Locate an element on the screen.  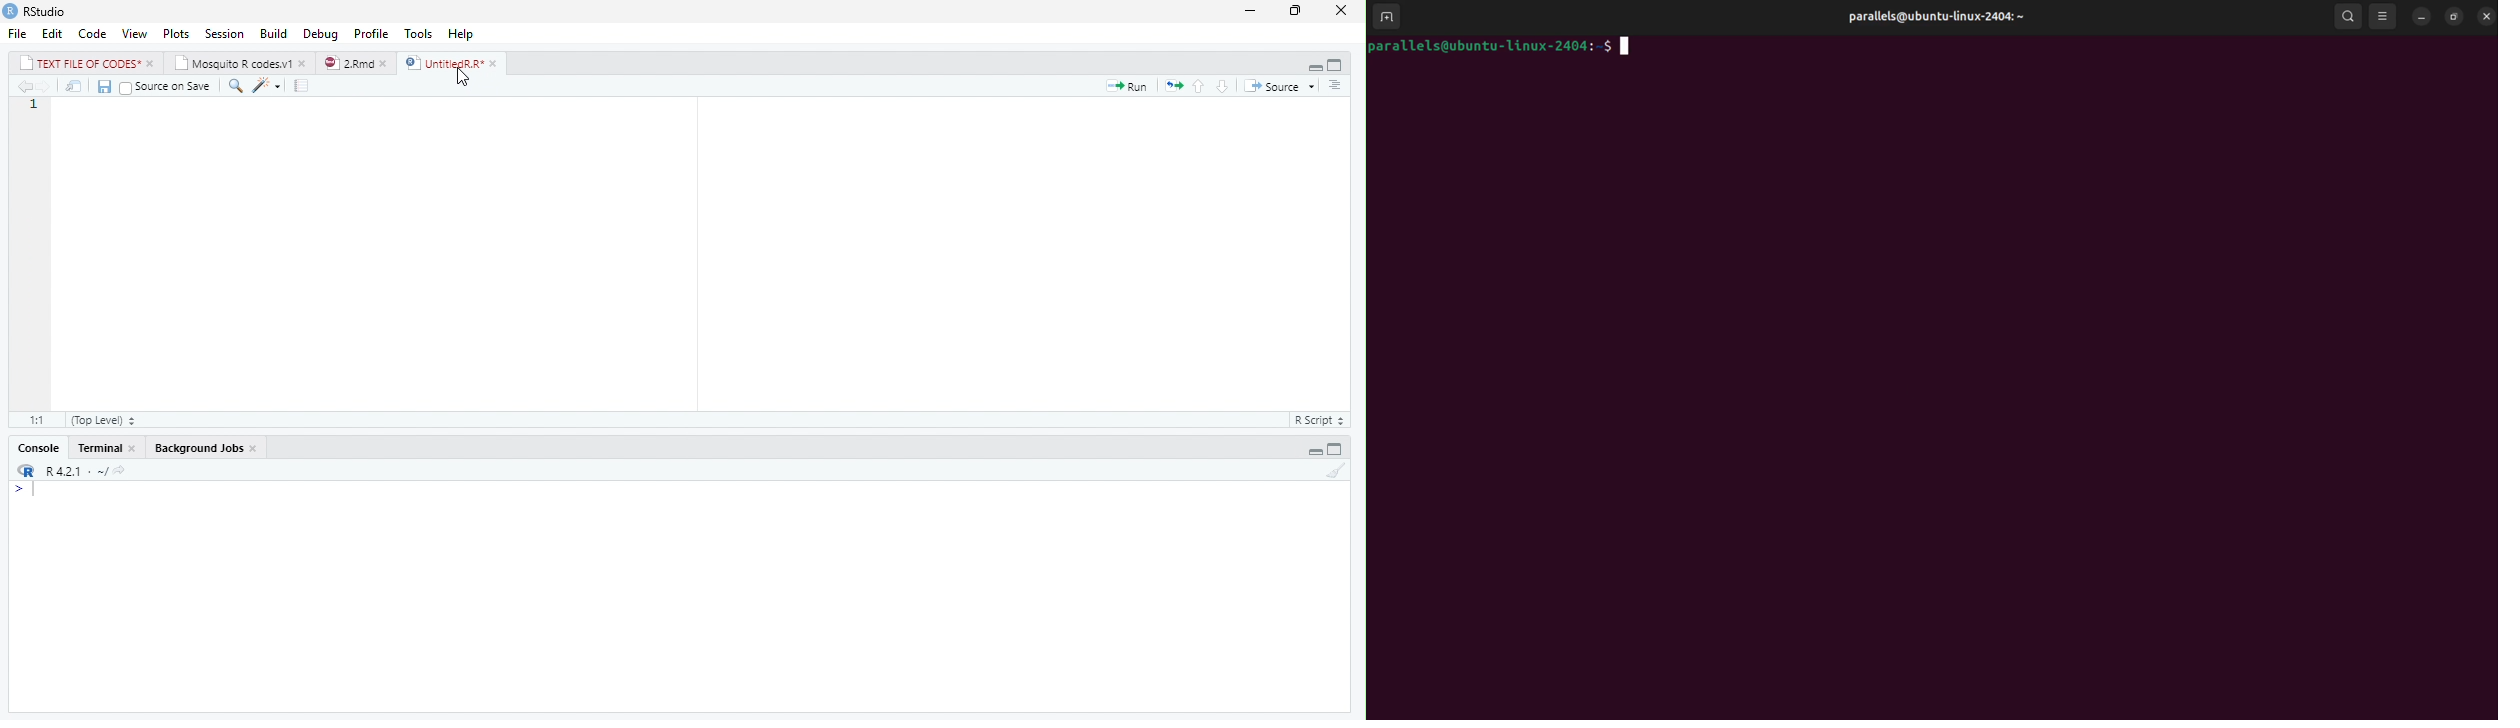
code editor is located at coordinates (355, 253).